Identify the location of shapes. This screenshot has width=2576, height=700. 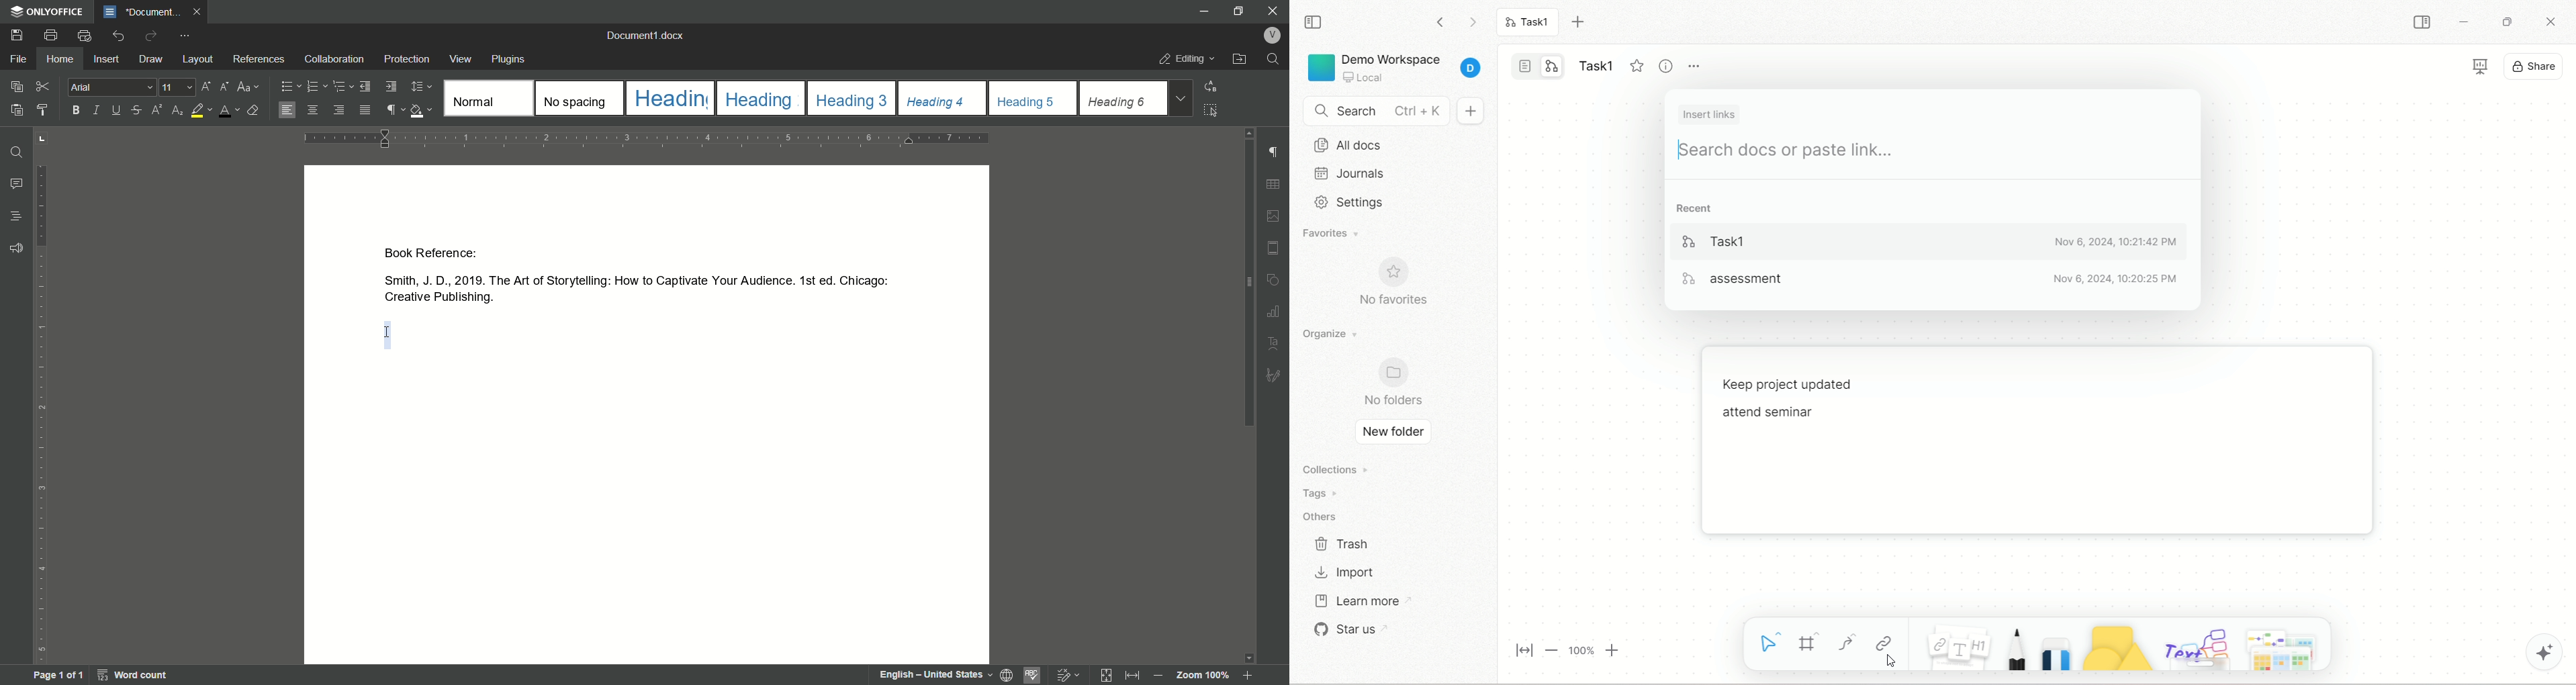
(2116, 648).